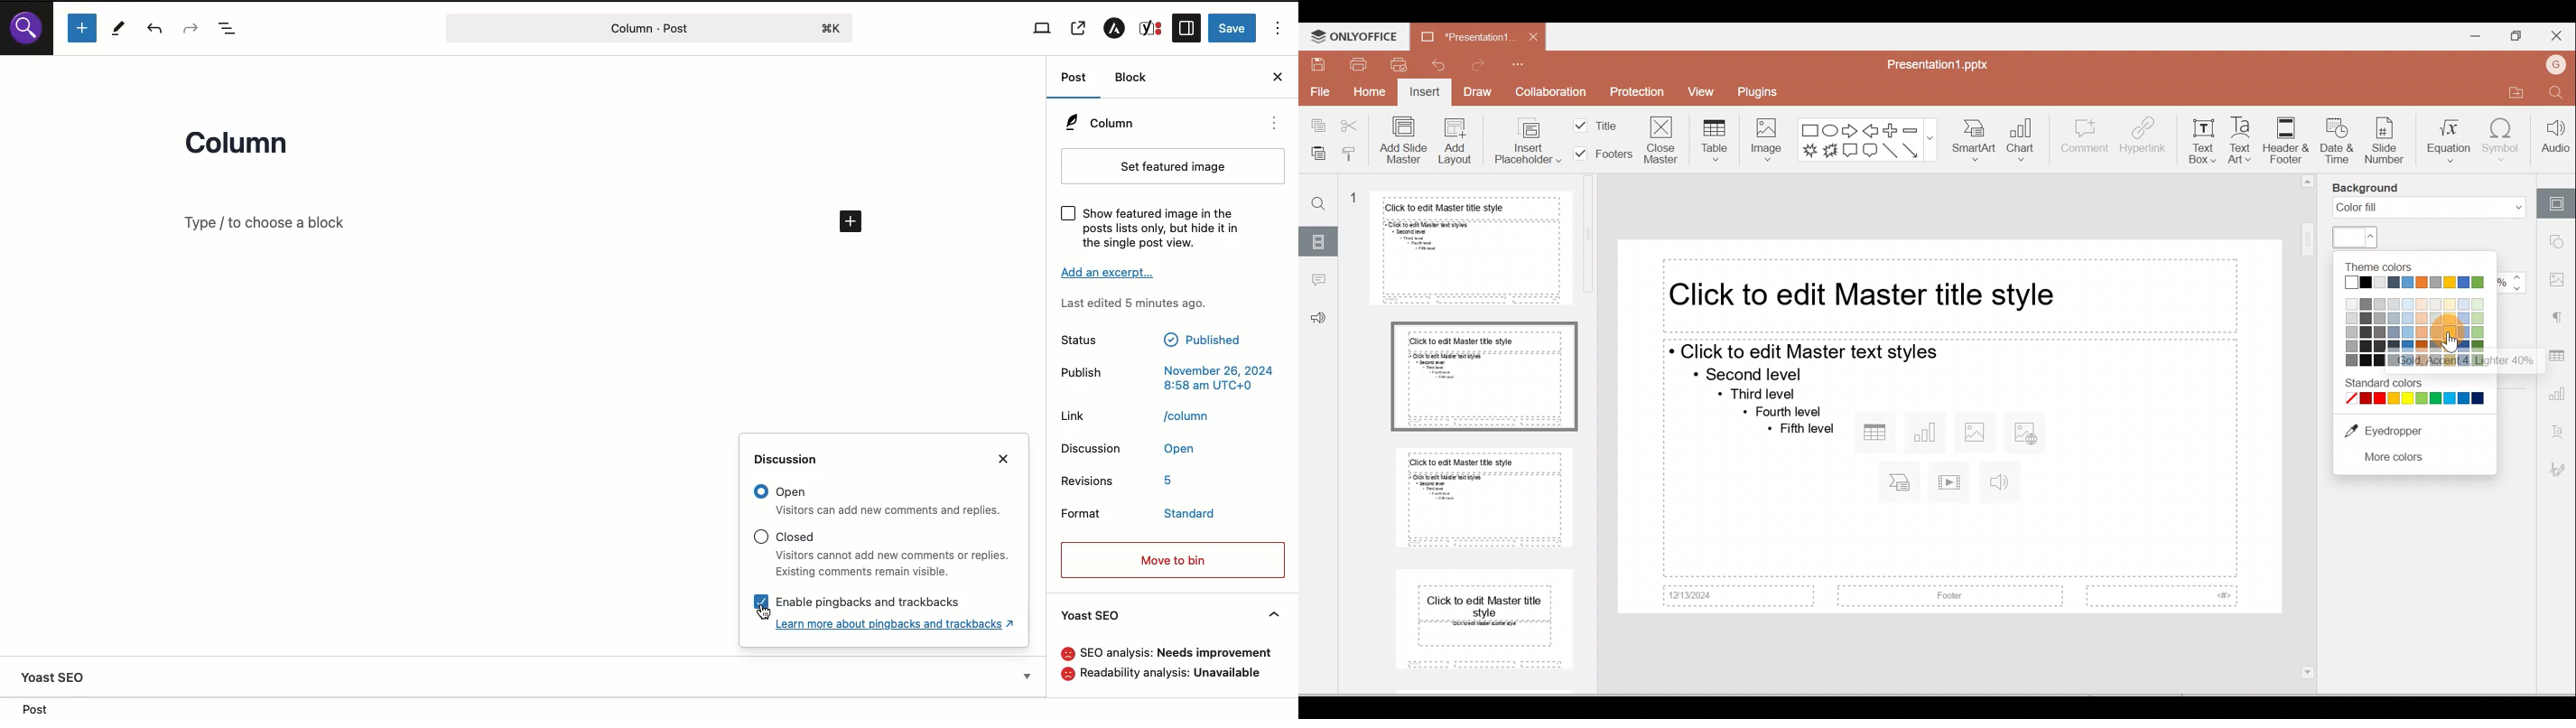  I want to click on Move to bin, so click(1174, 560).